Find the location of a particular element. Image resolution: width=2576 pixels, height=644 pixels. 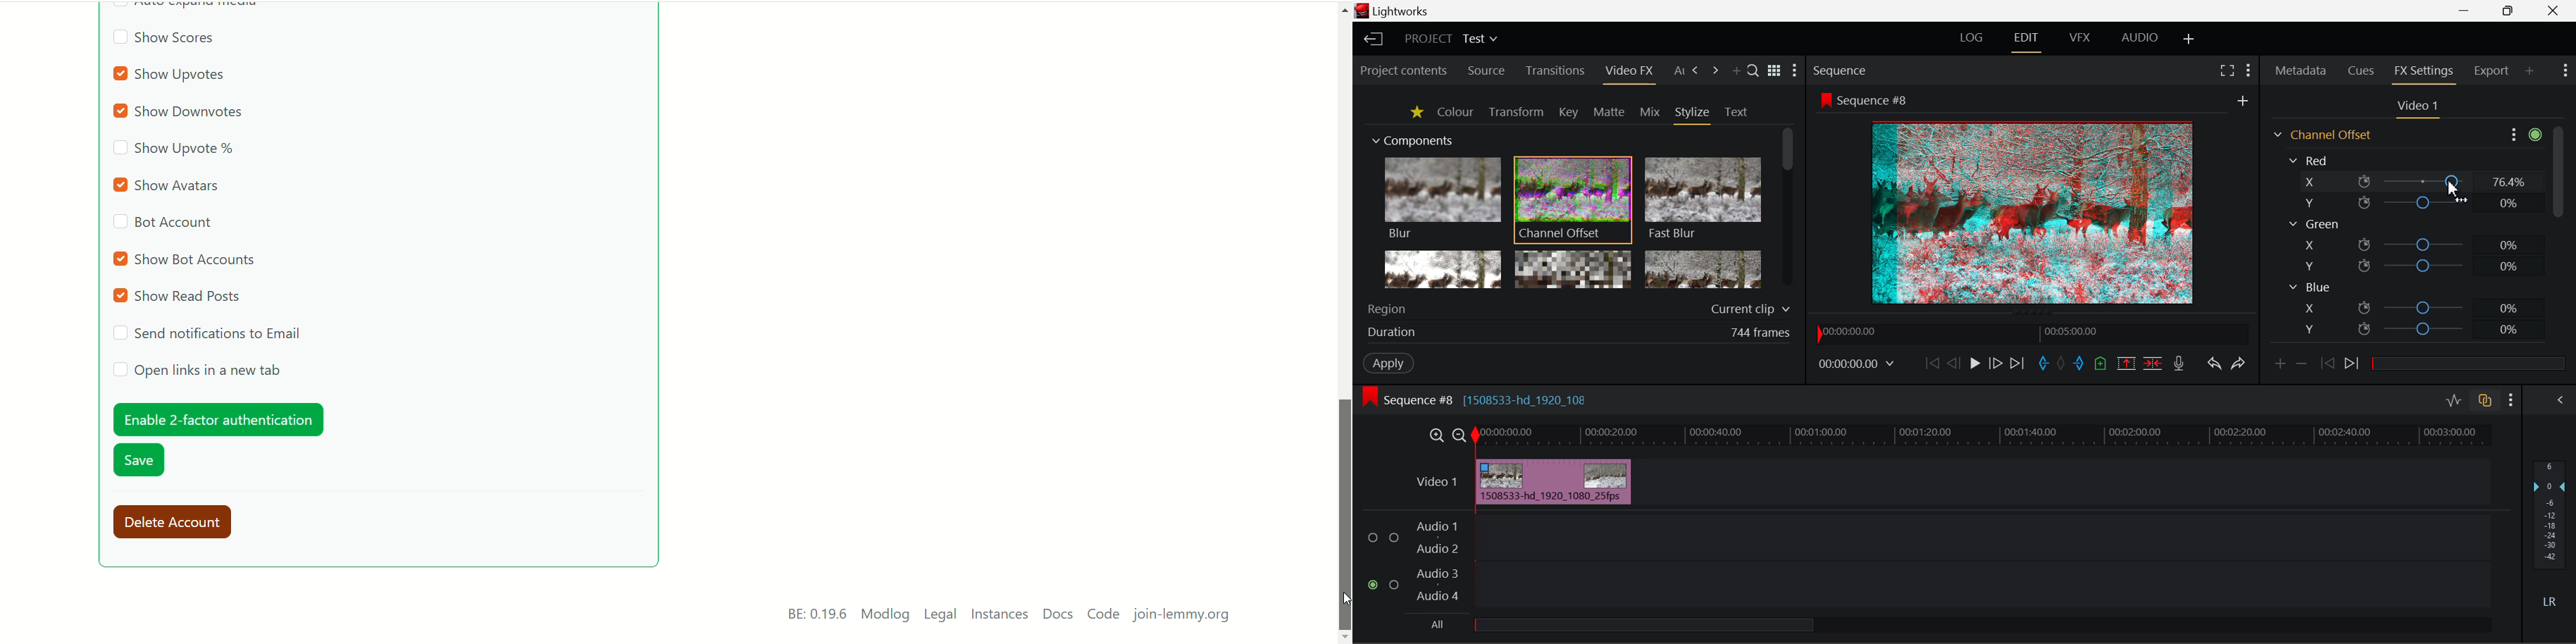

Key is located at coordinates (1567, 113).